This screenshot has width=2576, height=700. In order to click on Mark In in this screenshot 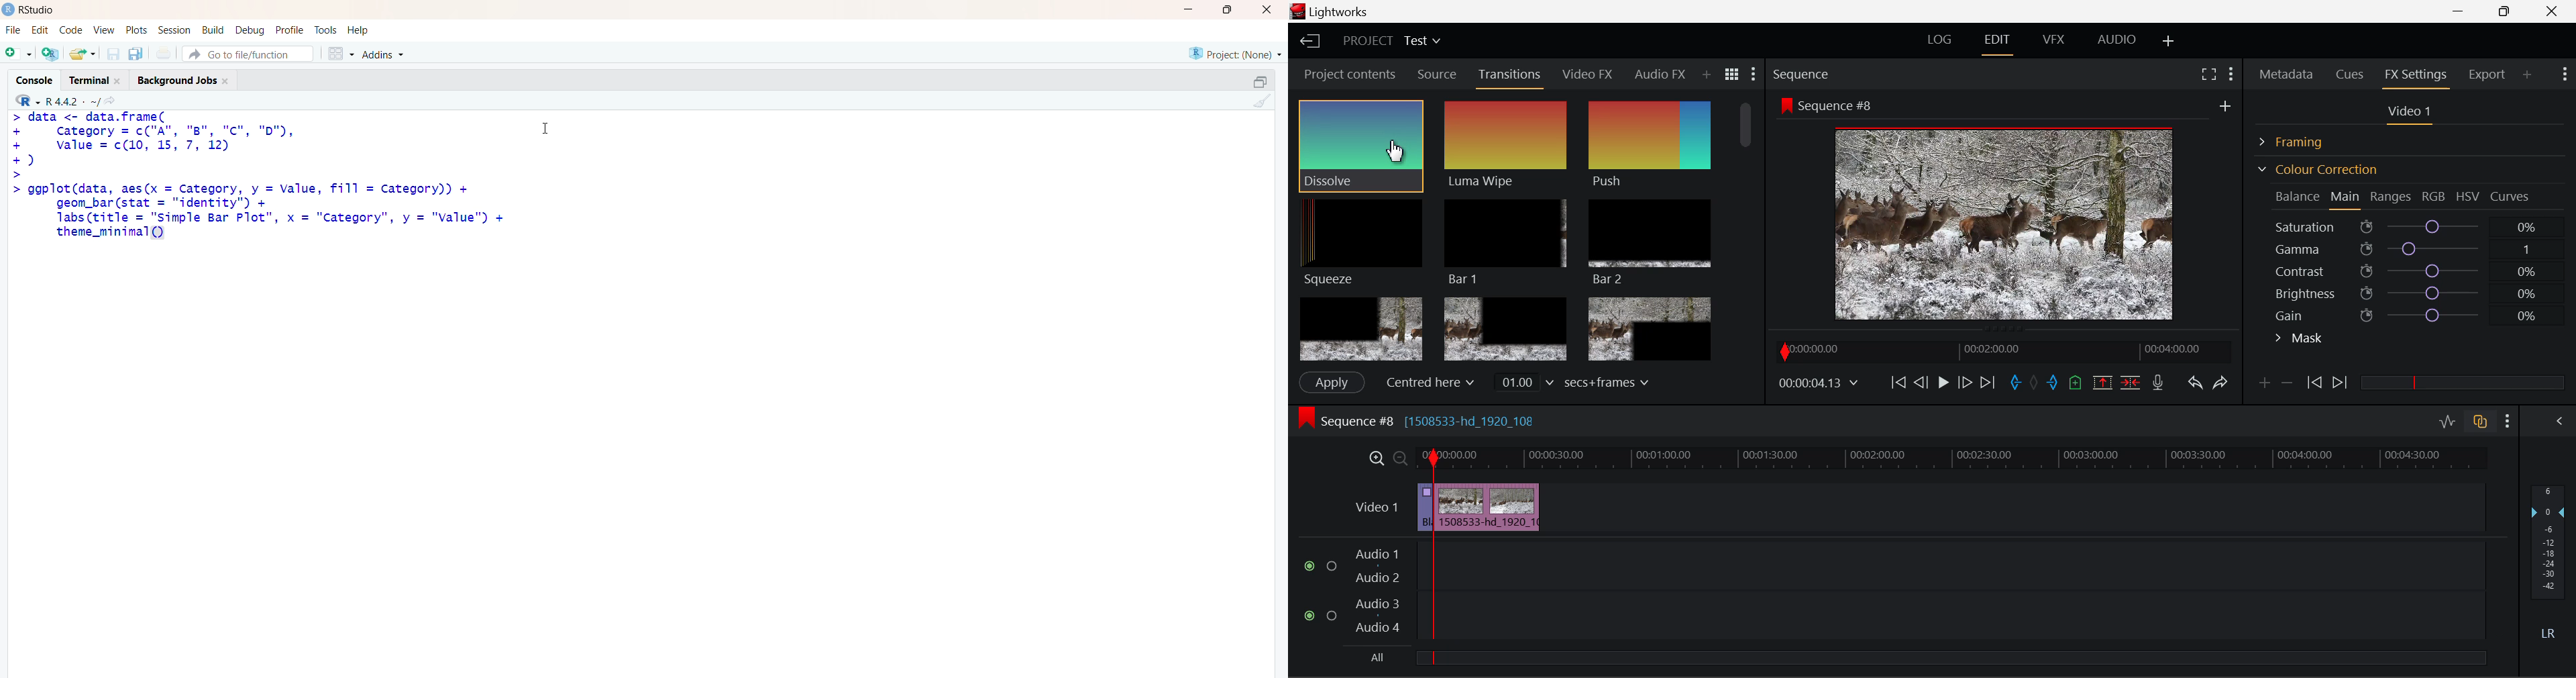, I will do `click(2017, 383)`.